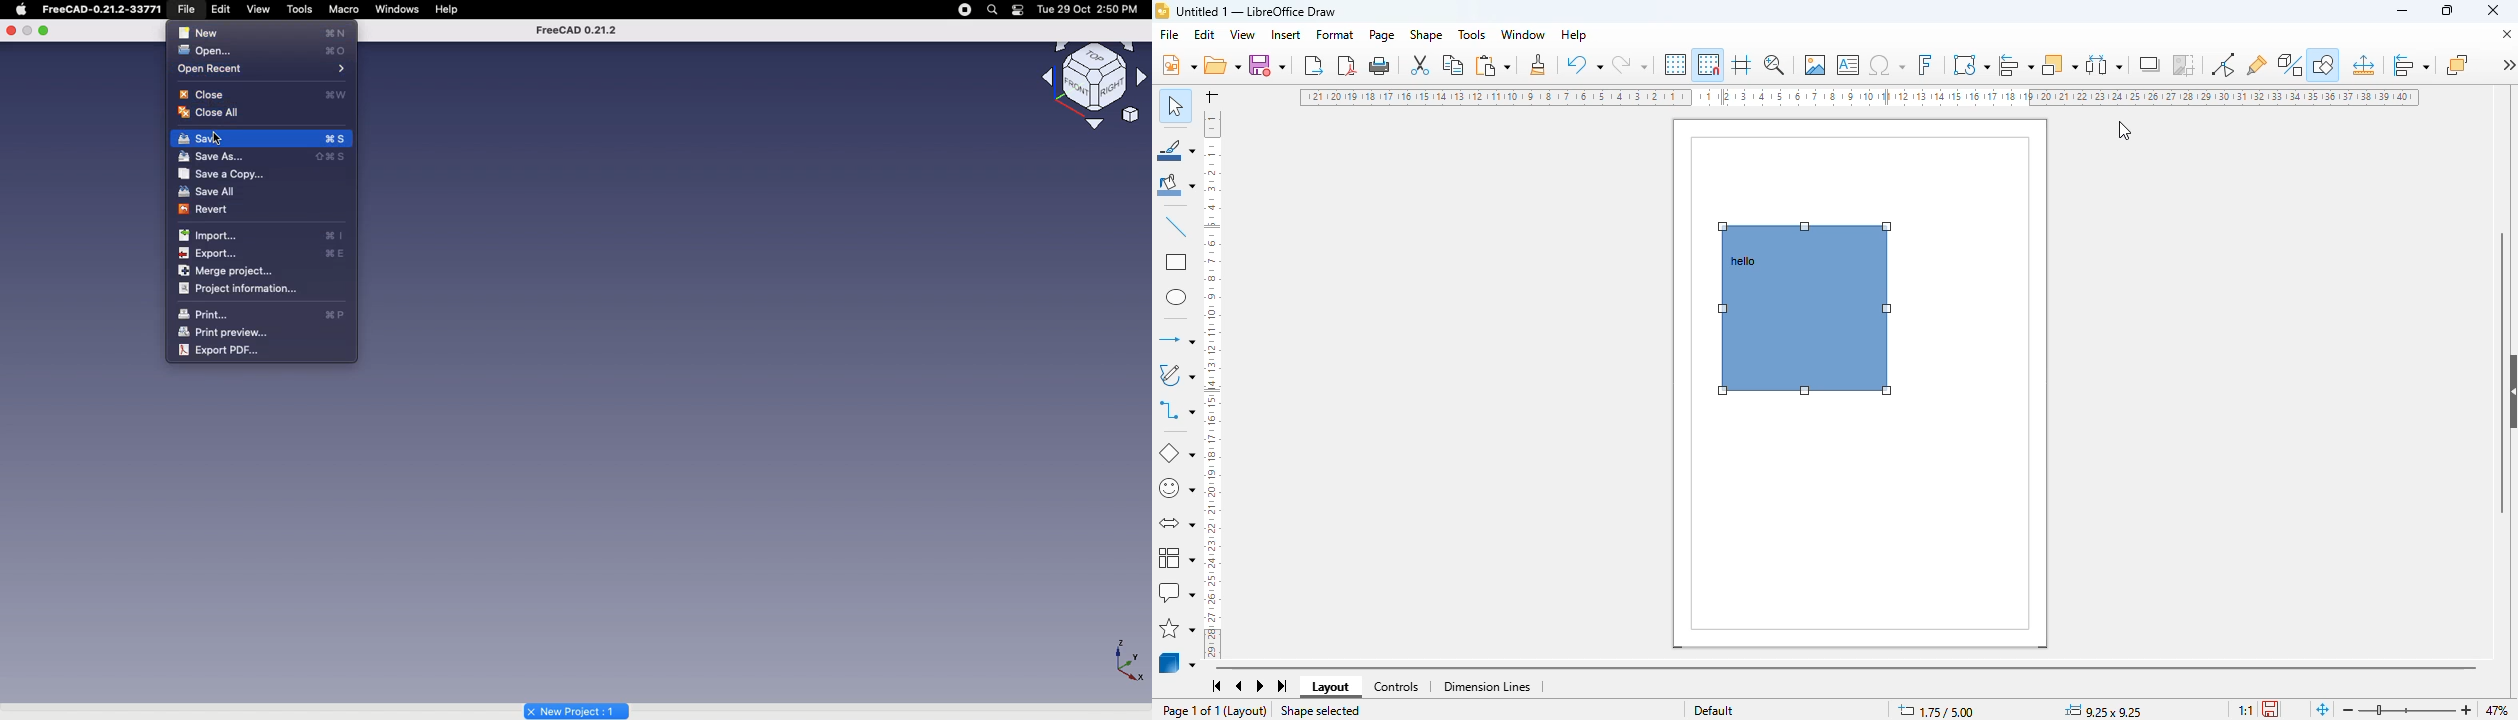 Image resolution: width=2520 pixels, height=728 pixels. I want to click on Project name, so click(577, 710).